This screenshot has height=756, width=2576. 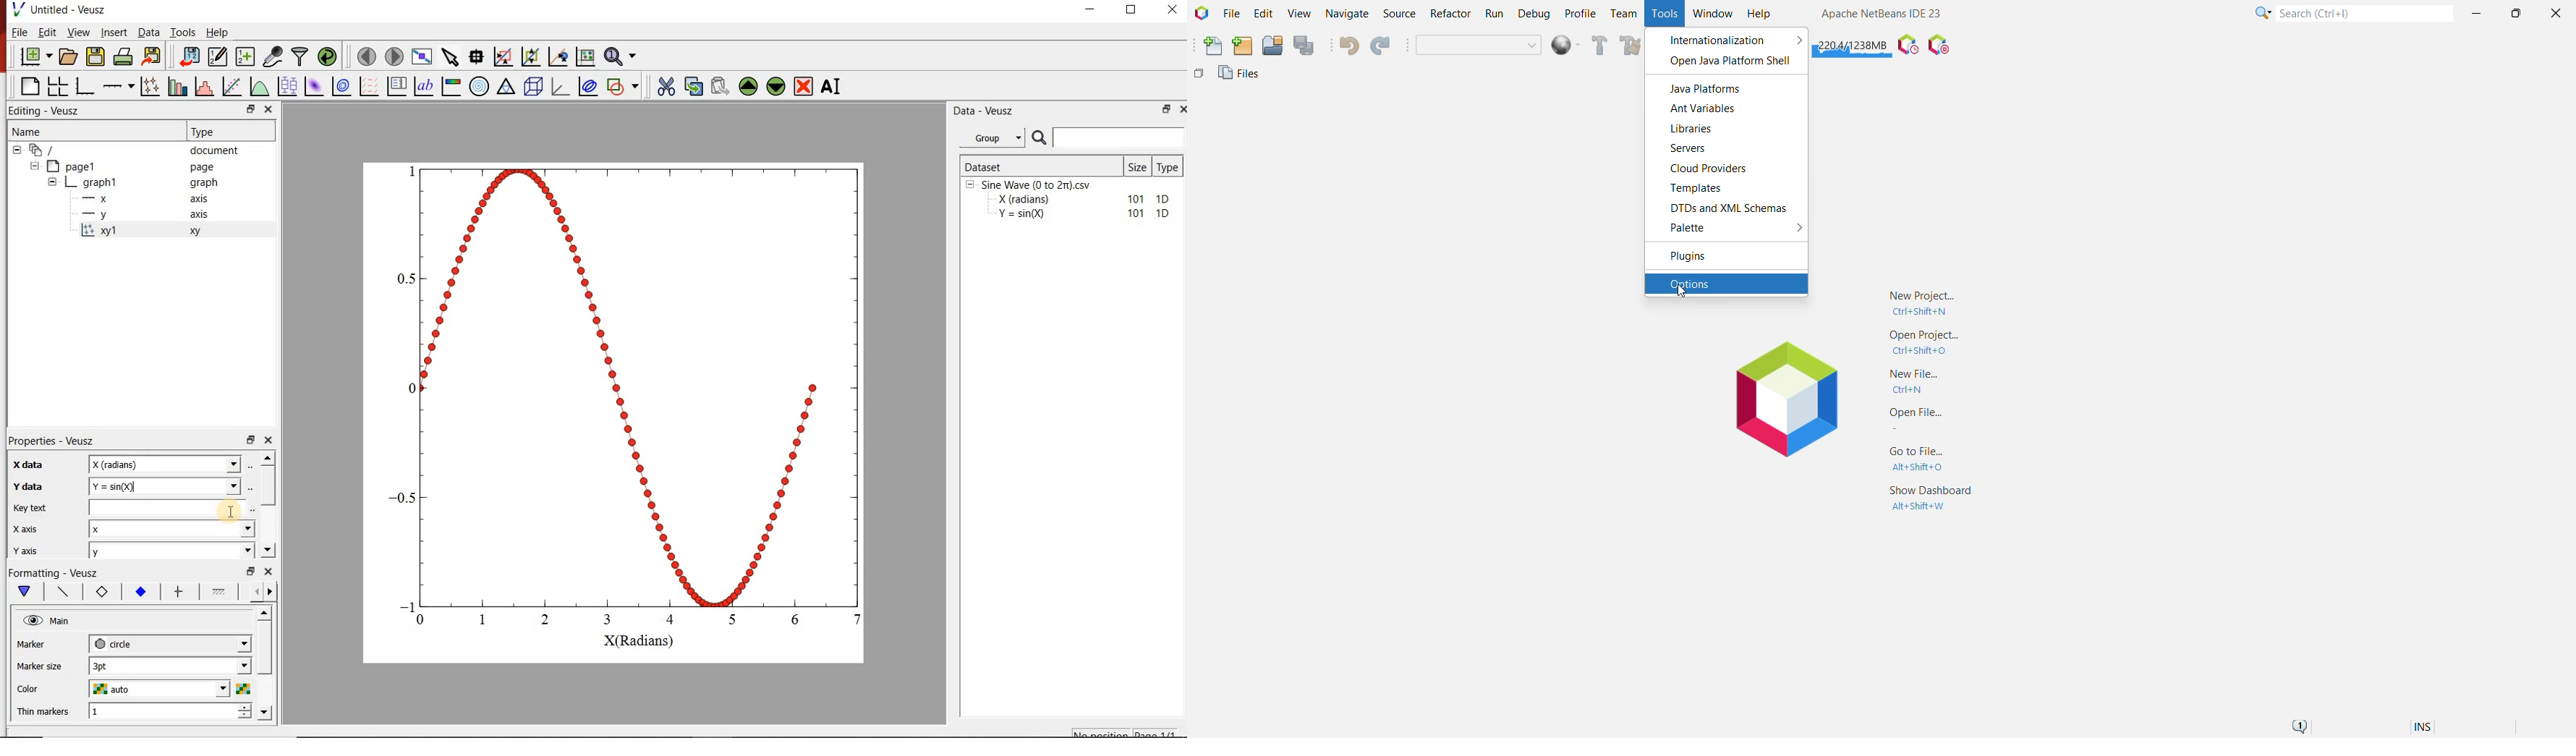 I want to click on Options, so click(x=1724, y=284).